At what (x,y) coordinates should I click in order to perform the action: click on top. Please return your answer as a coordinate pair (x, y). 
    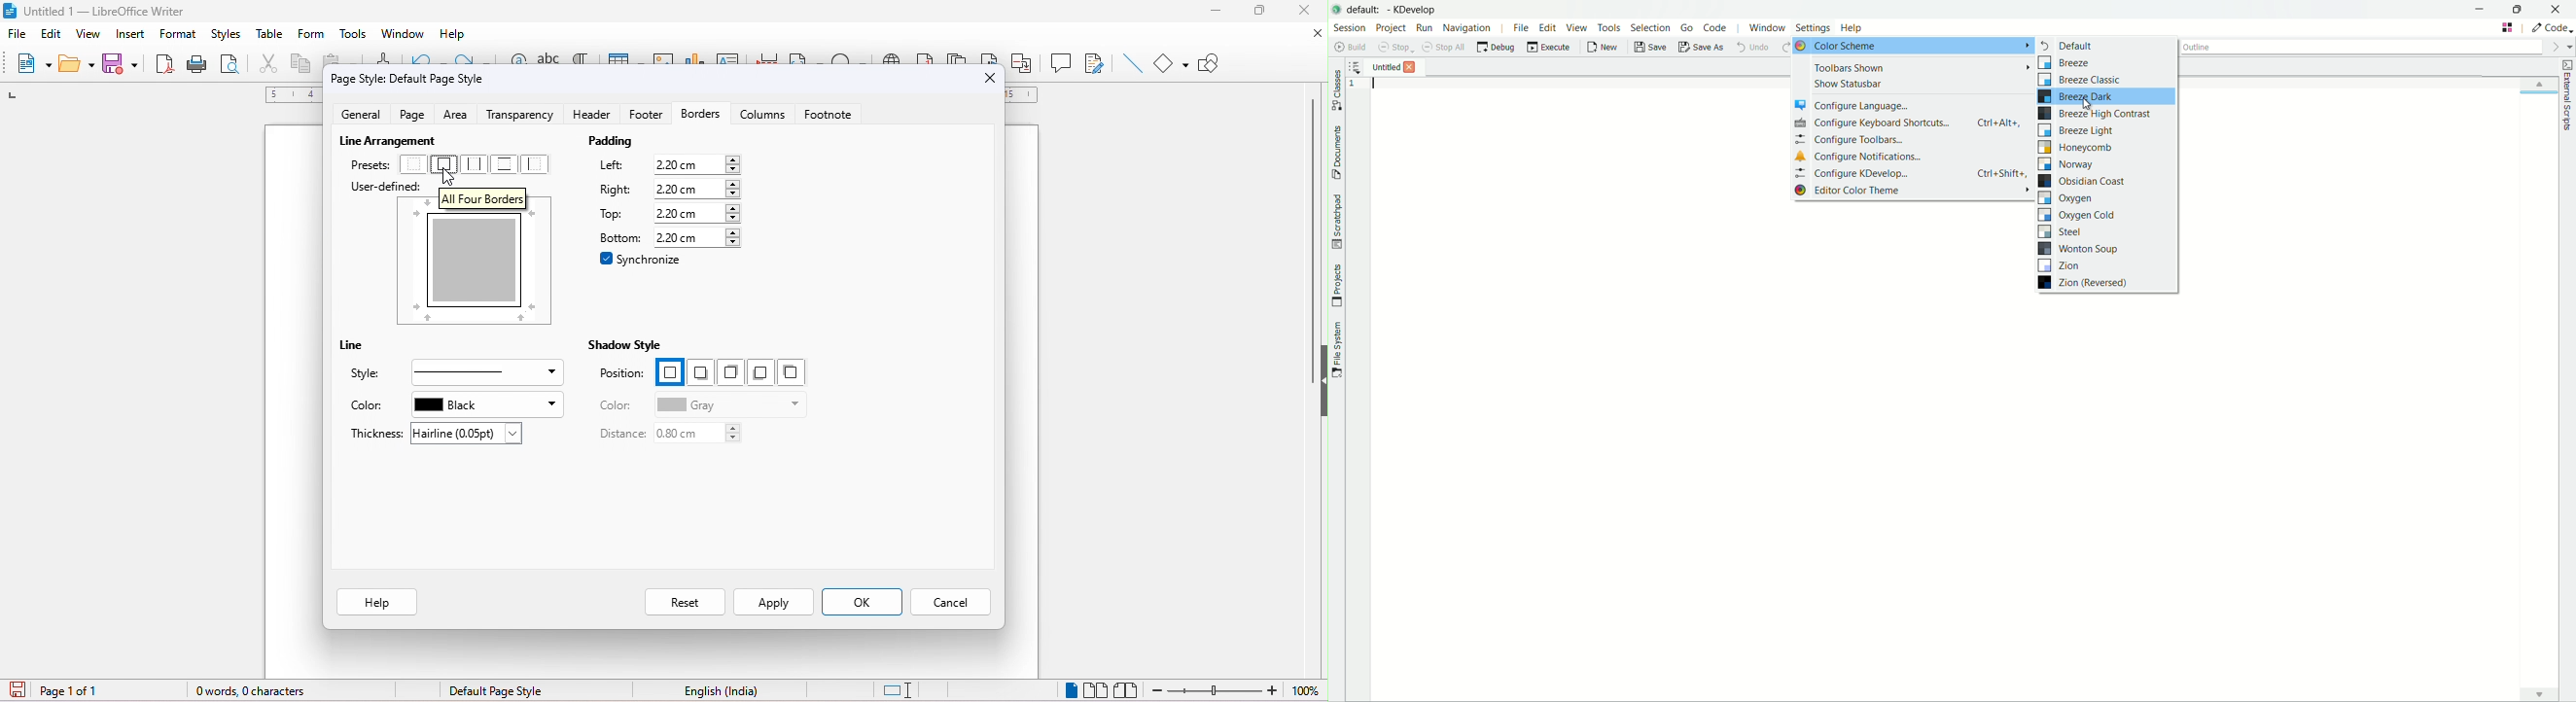
    Looking at the image, I should click on (615, 215).